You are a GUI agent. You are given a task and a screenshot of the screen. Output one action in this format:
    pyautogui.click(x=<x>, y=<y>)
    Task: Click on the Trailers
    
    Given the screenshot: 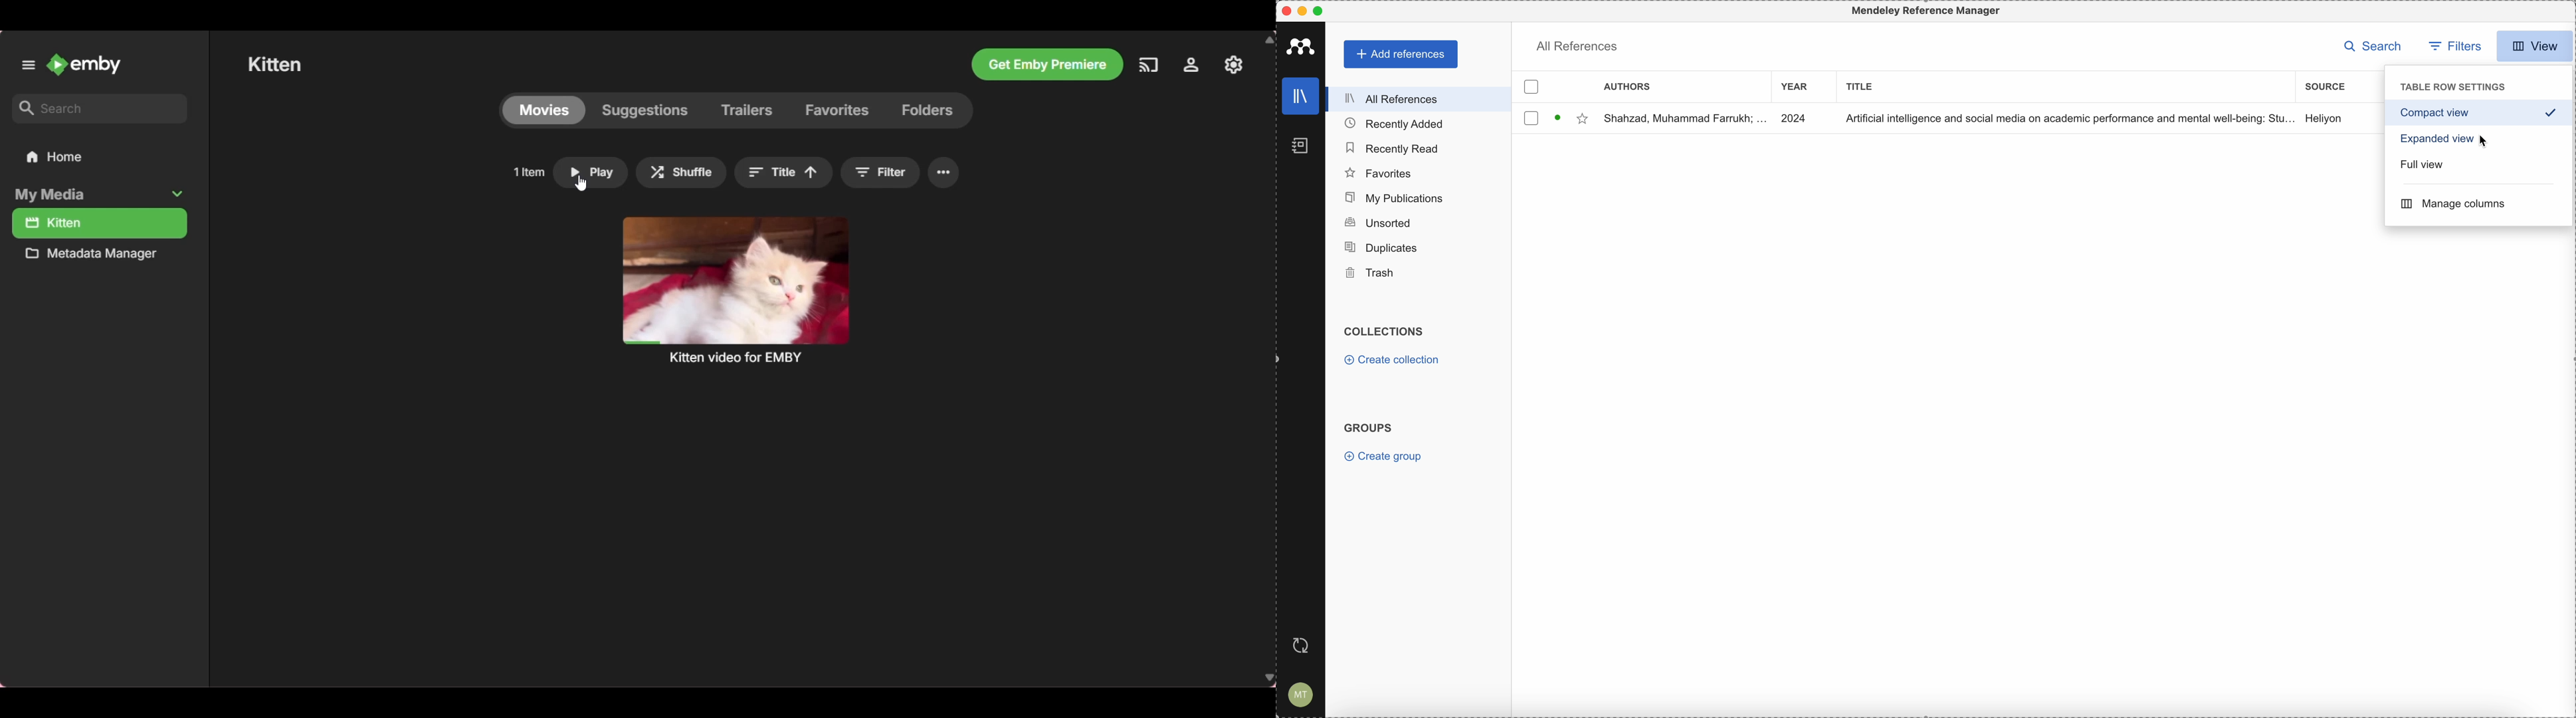 What is the action you would take?
    pyautogui.click(x=747, y=111)
    